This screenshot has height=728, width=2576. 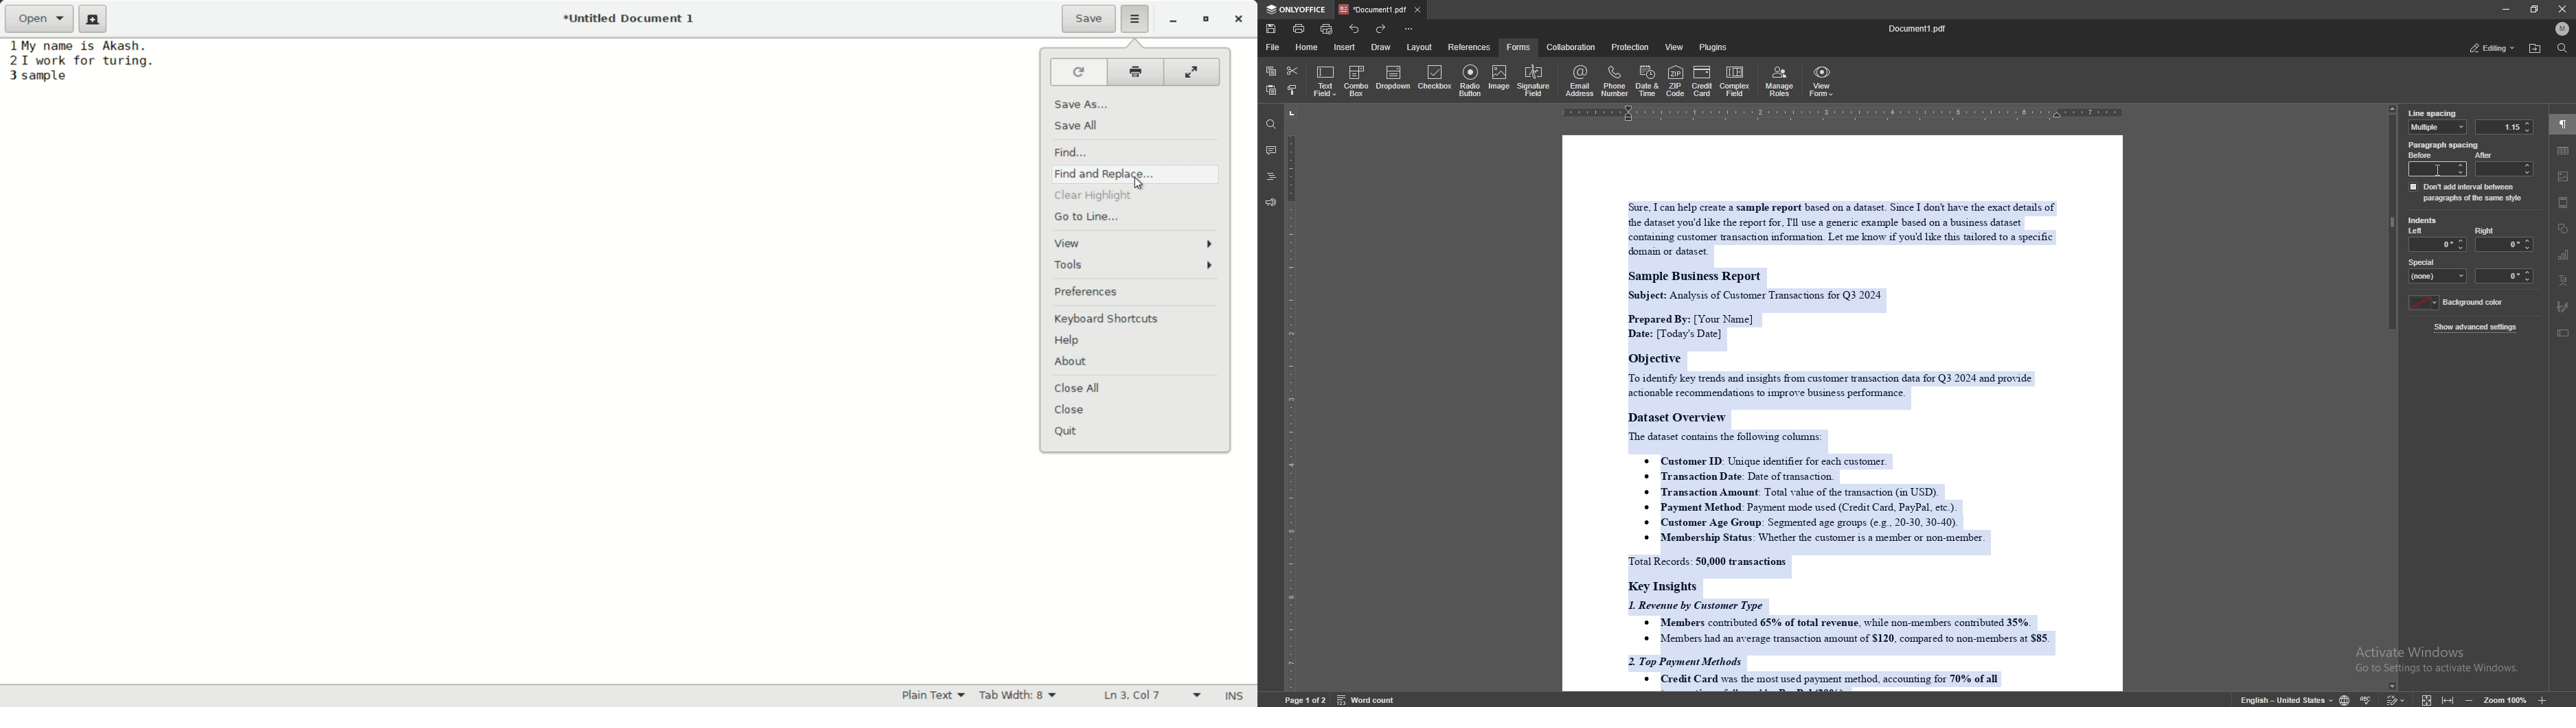 I want to click on protection, so click(x=1632, y=47).